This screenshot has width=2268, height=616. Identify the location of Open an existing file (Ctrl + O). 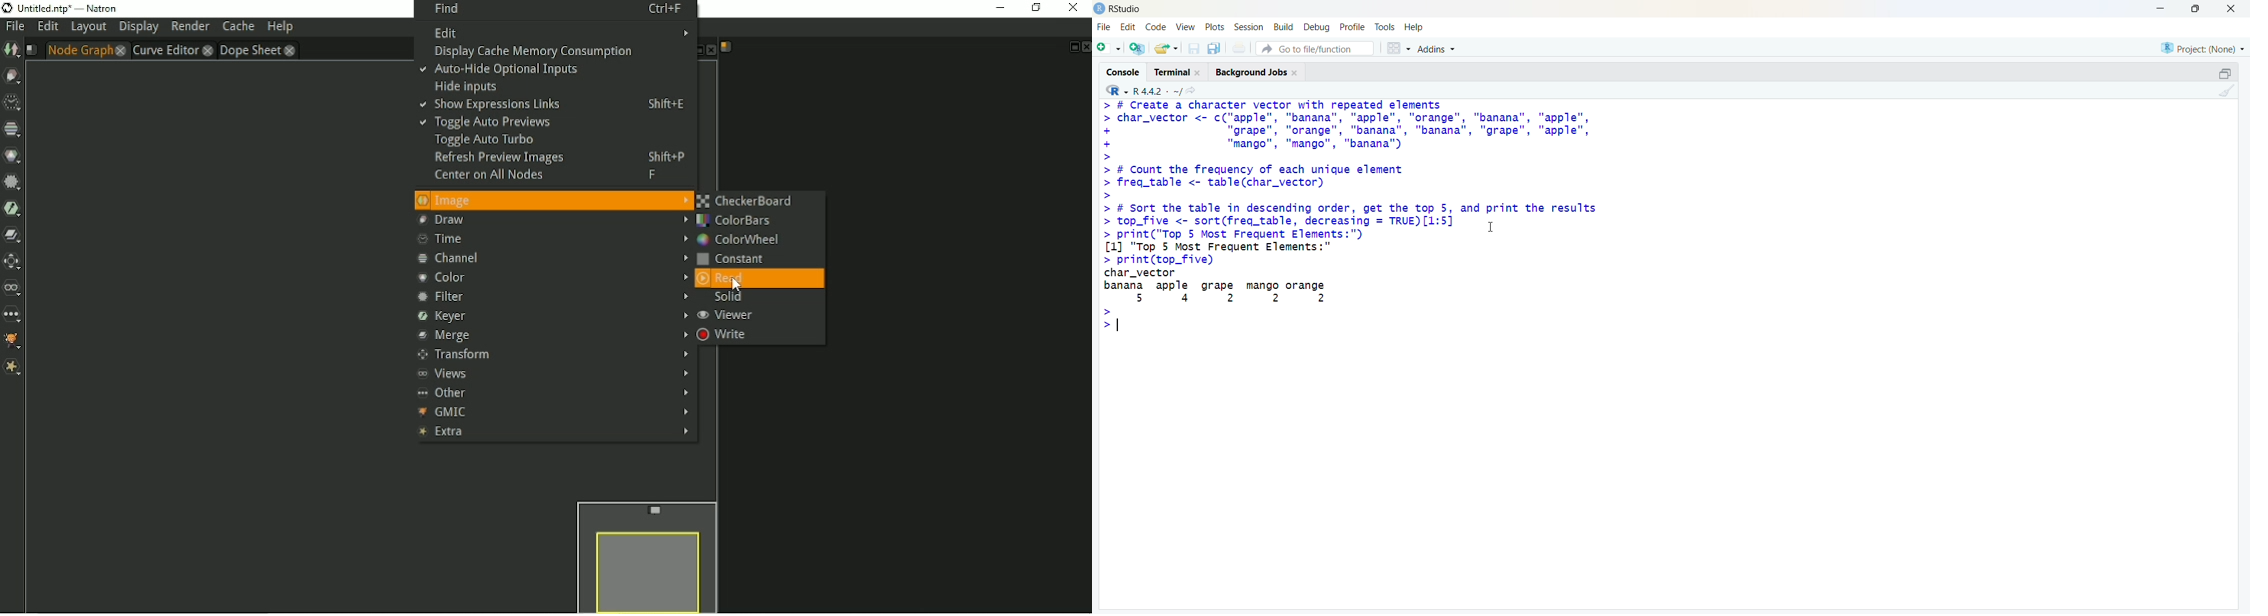
(1166, 49).